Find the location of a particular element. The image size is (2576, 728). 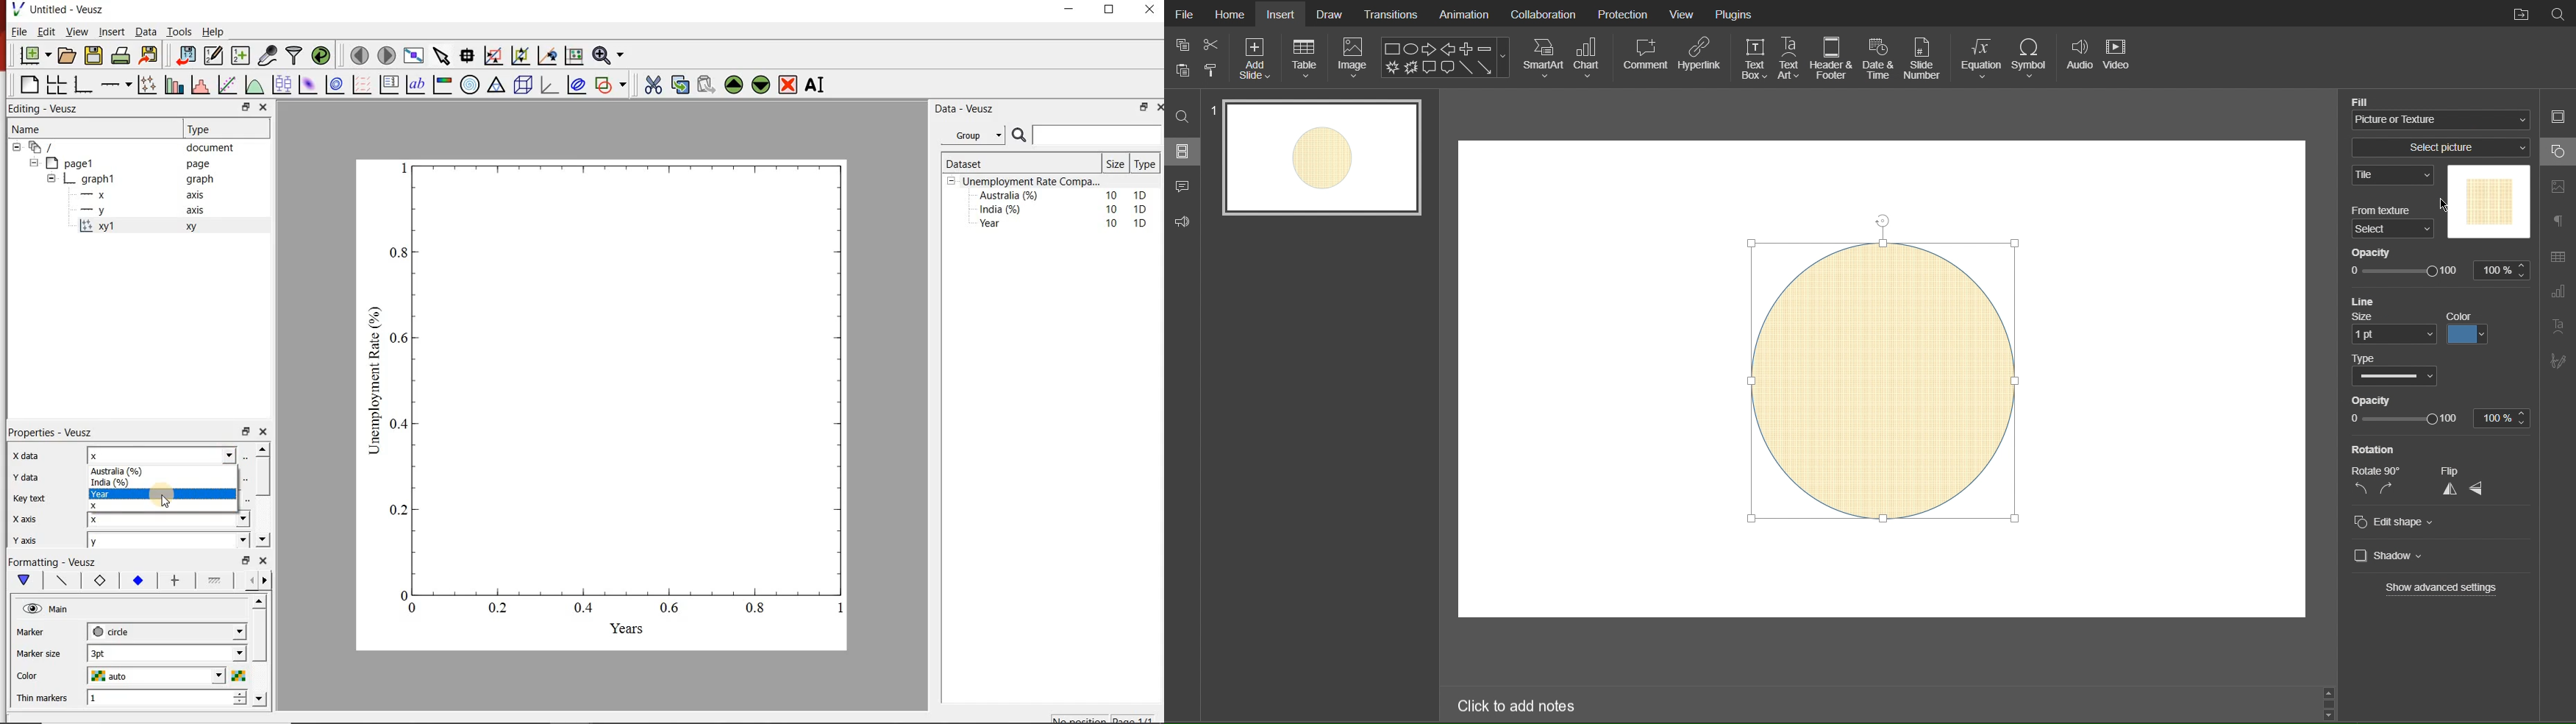

Search is located at coordinates (2559, 15).